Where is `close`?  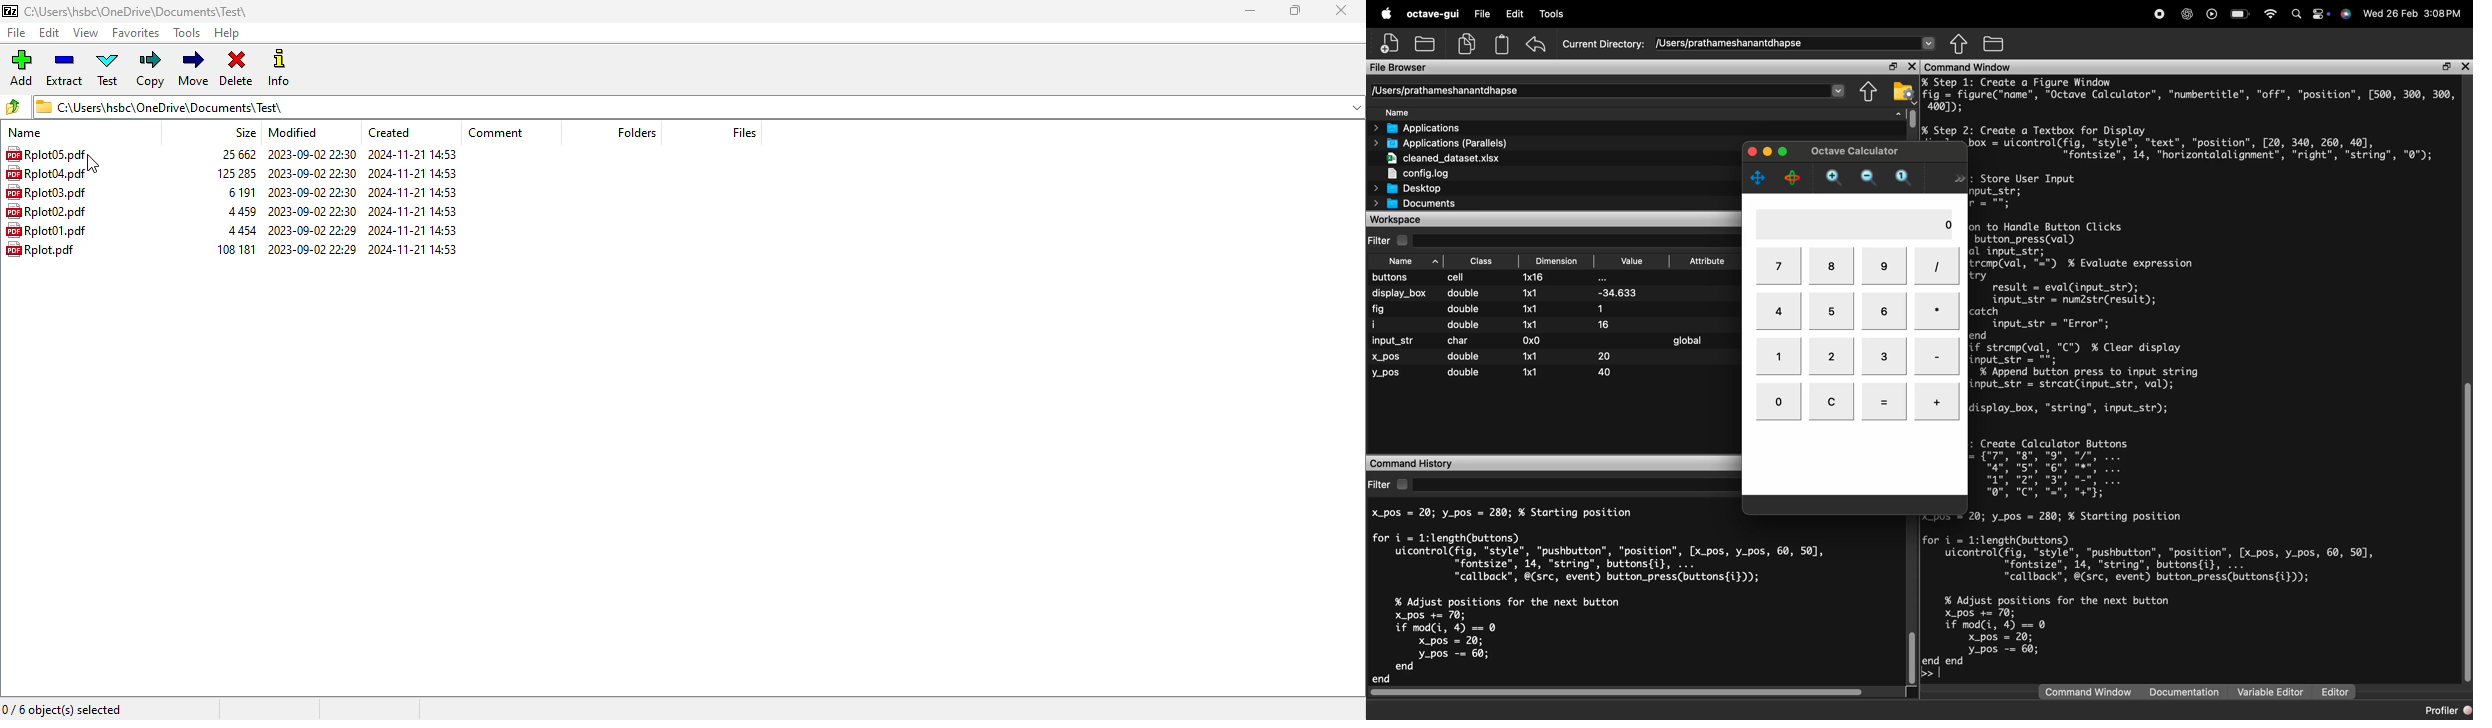
close is located at coordinates (1750, 152).